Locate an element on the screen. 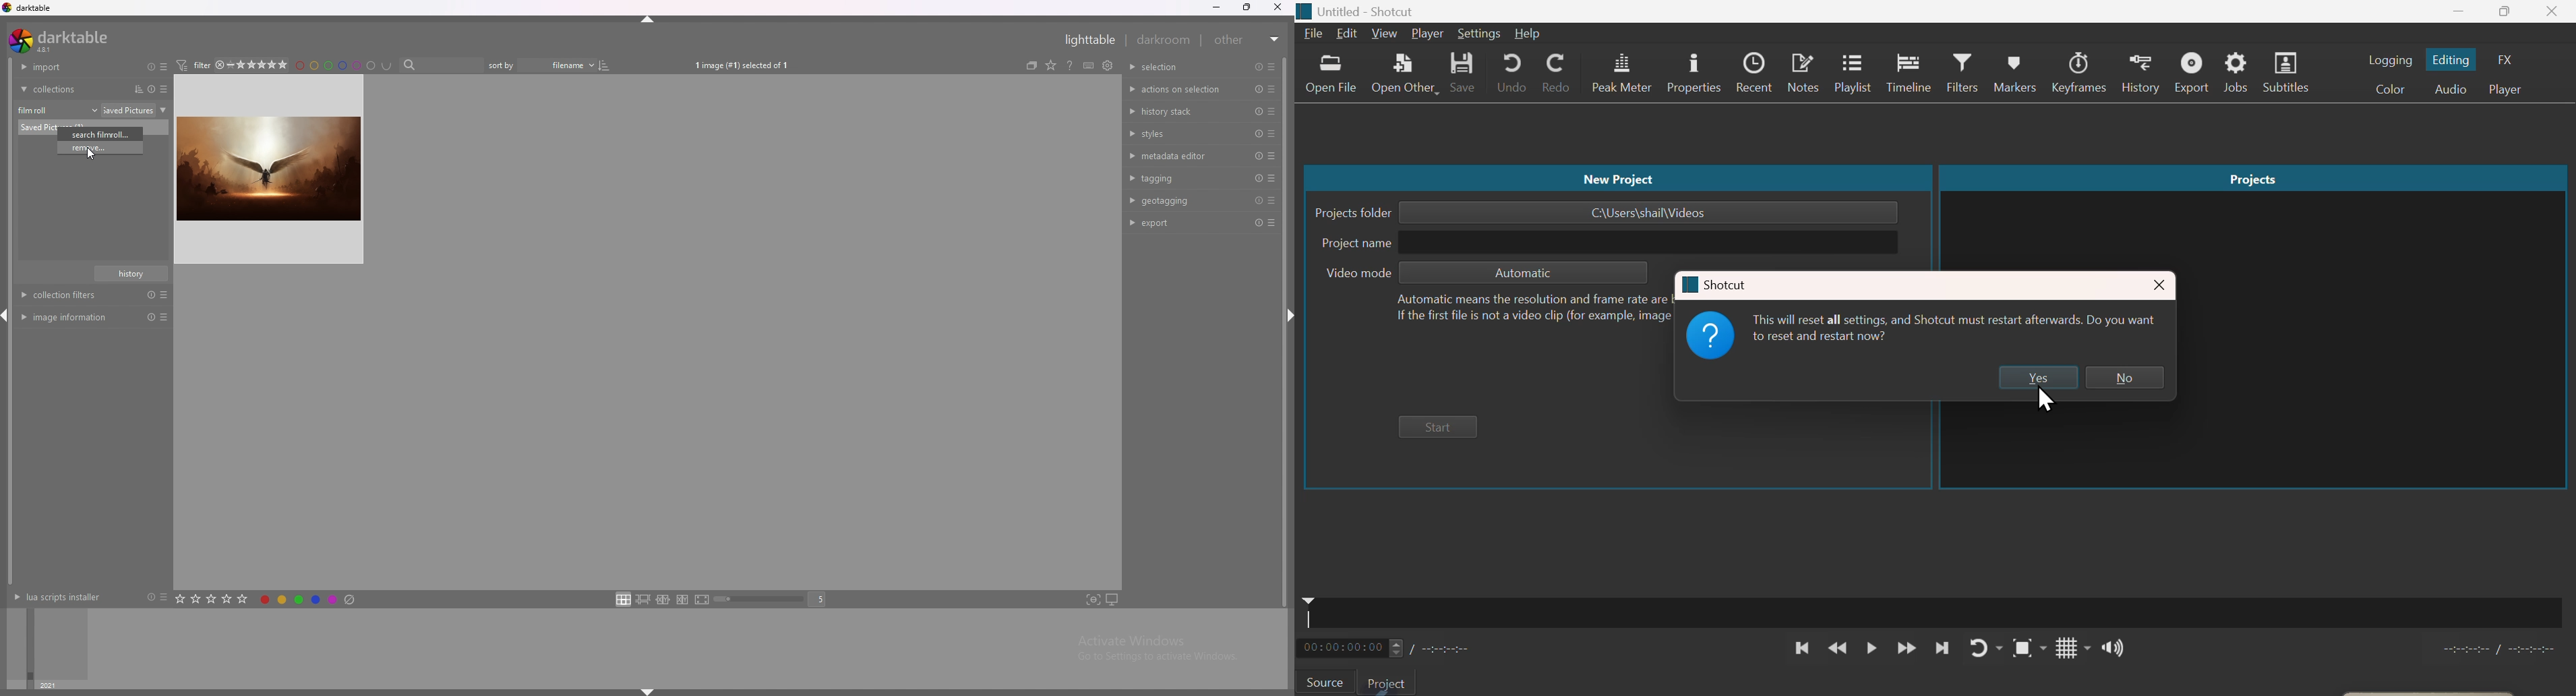  Playlist is located at coordinates (1853, 74).